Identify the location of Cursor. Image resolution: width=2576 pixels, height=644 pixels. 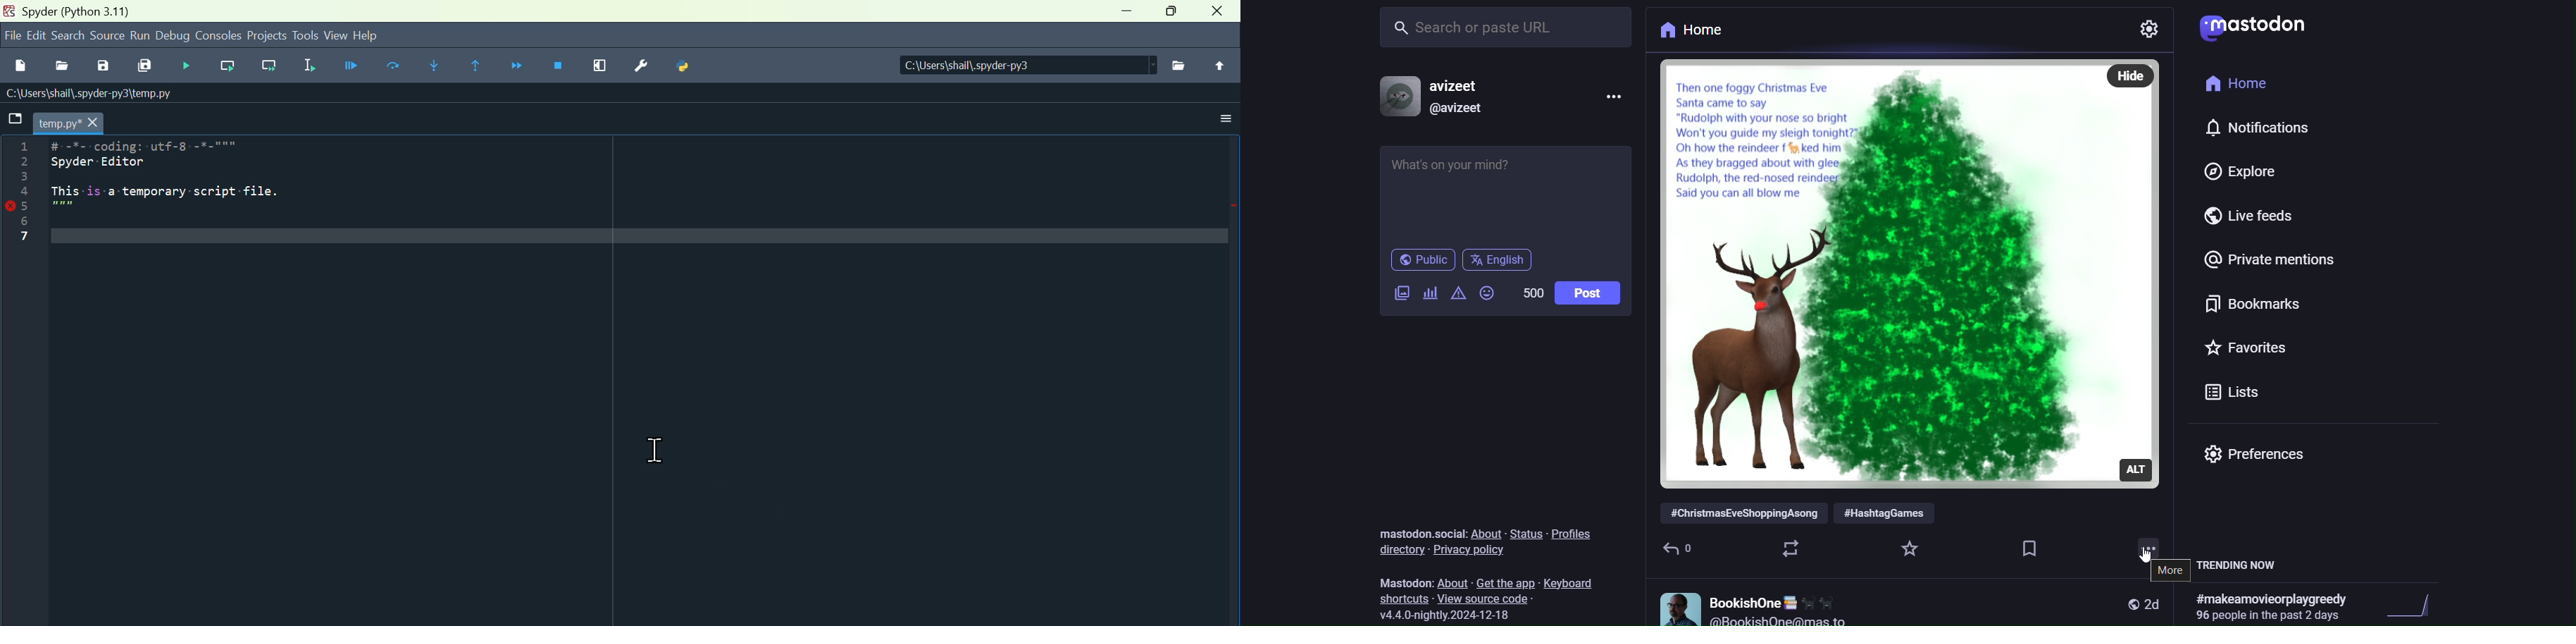
(662, 448).